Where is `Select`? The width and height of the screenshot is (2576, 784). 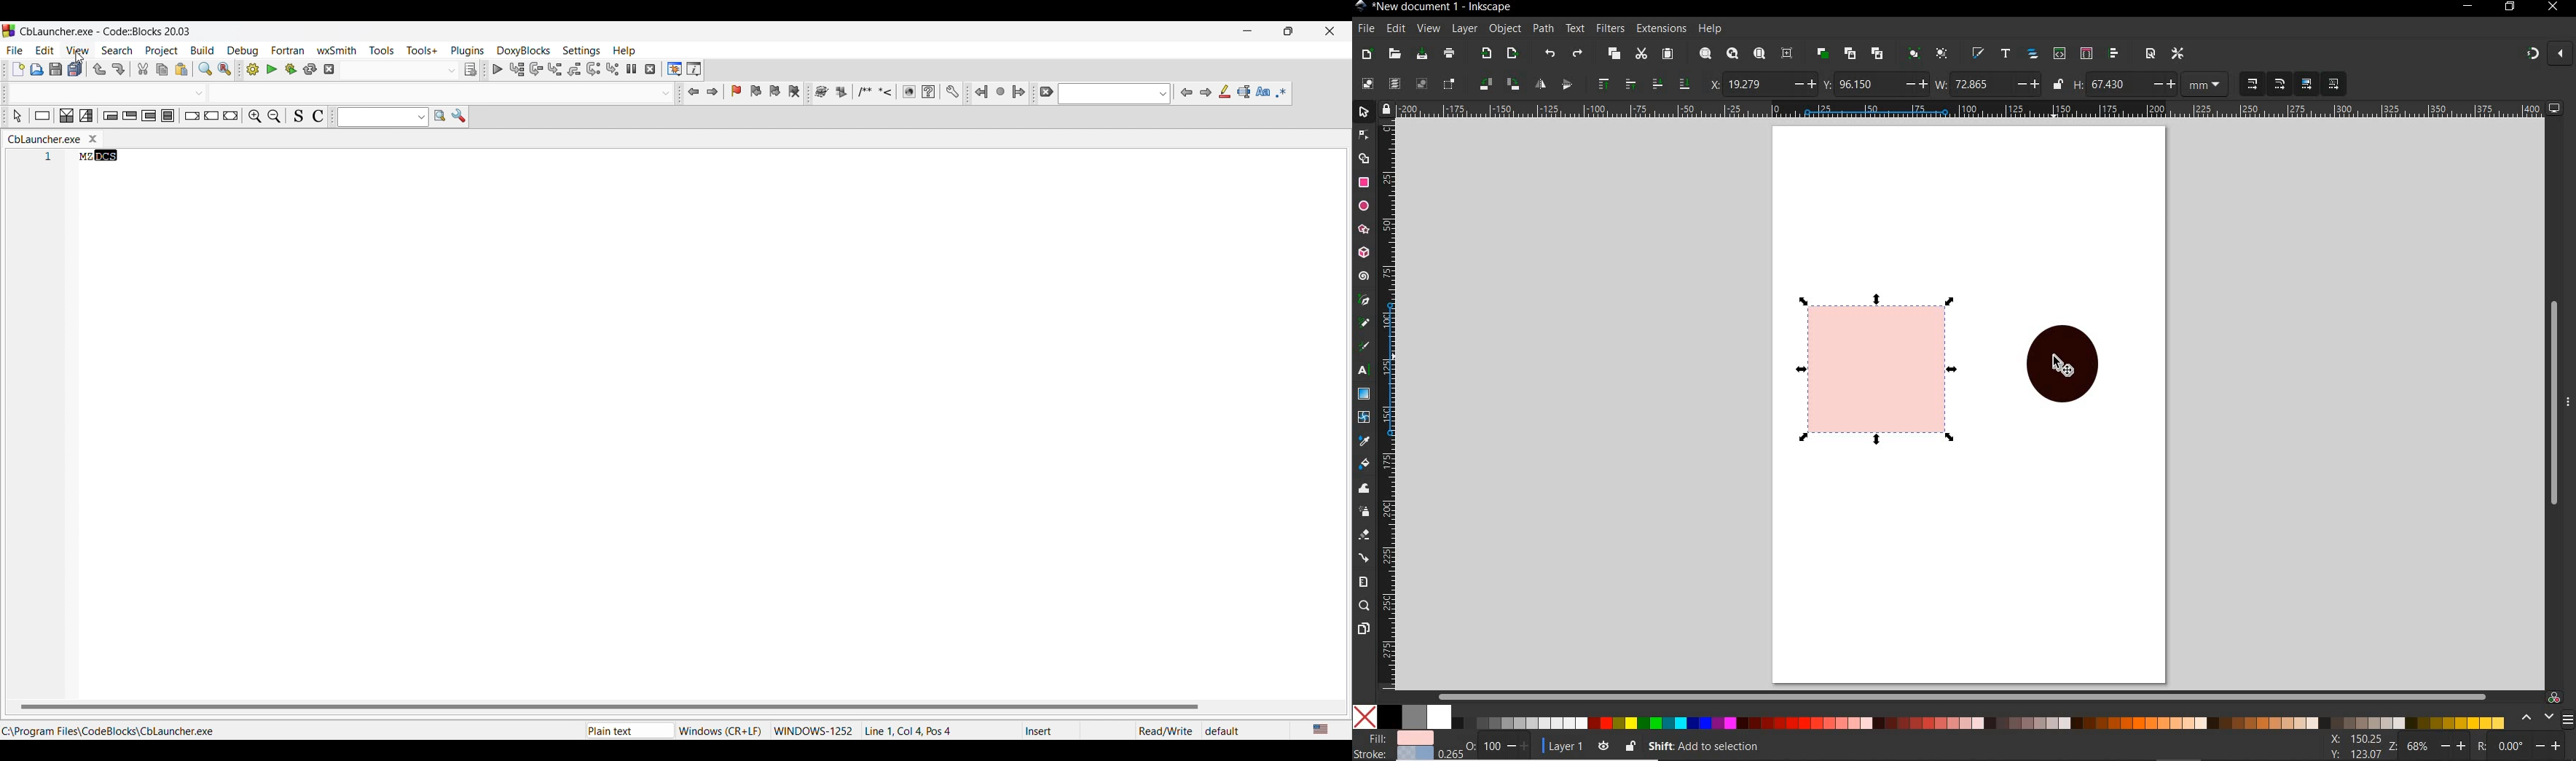
Select is located at coordinates (17, 116).